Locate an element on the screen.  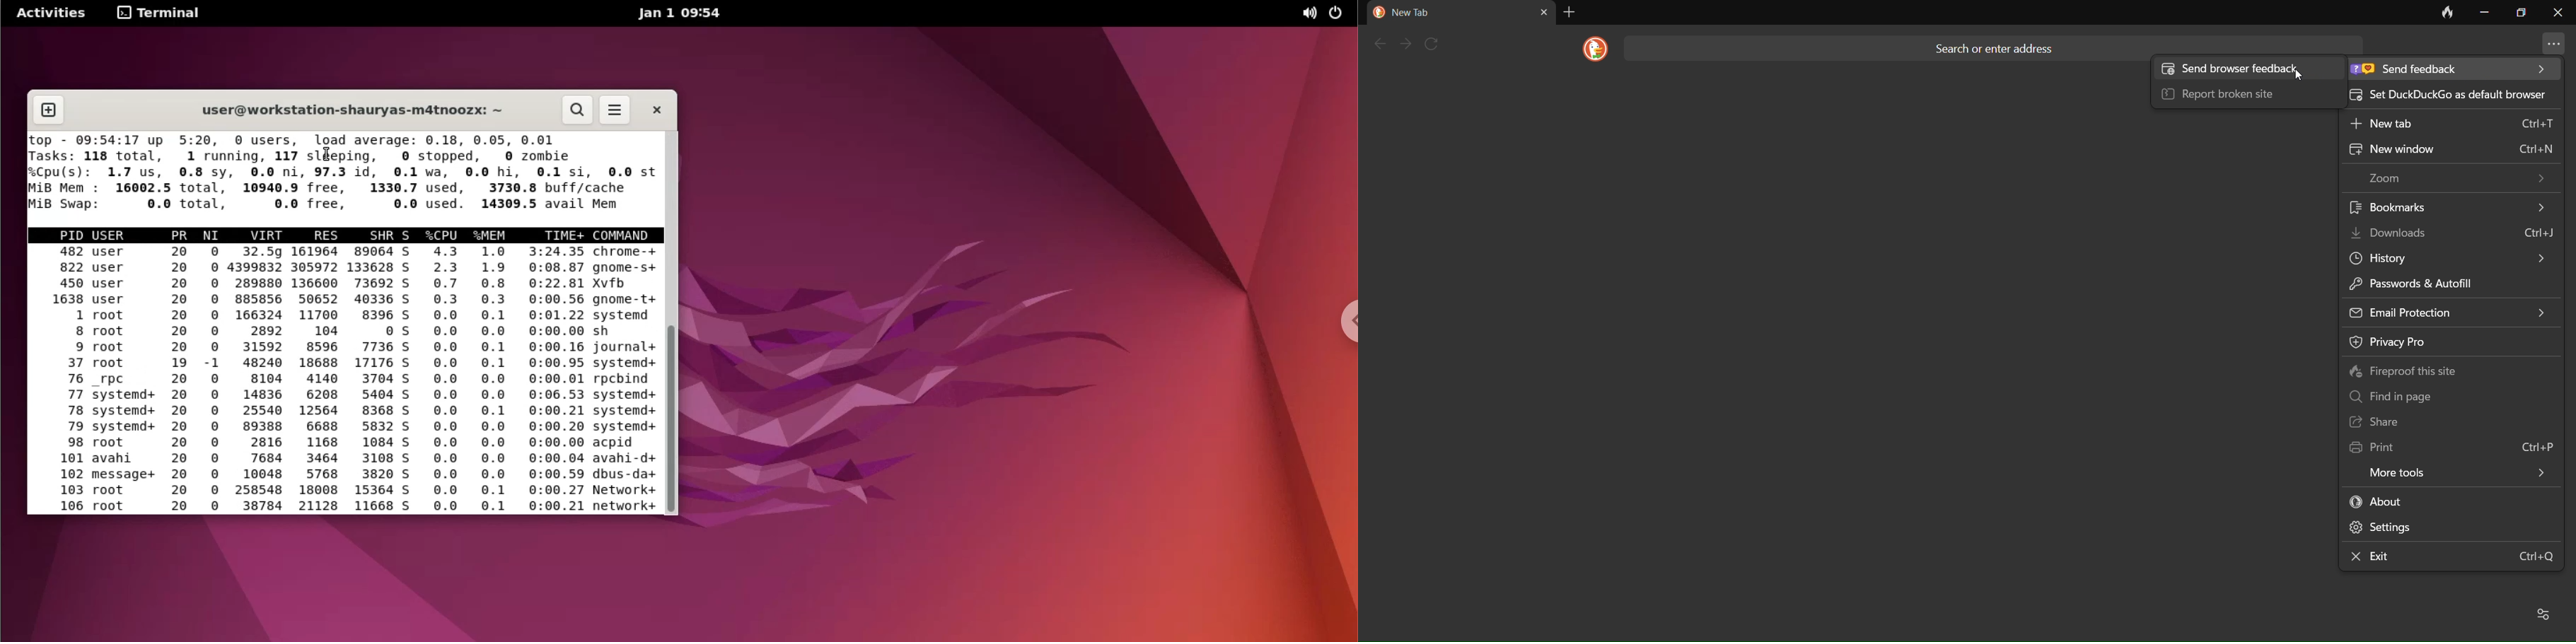
%mem is located at coordinates (492, 234).